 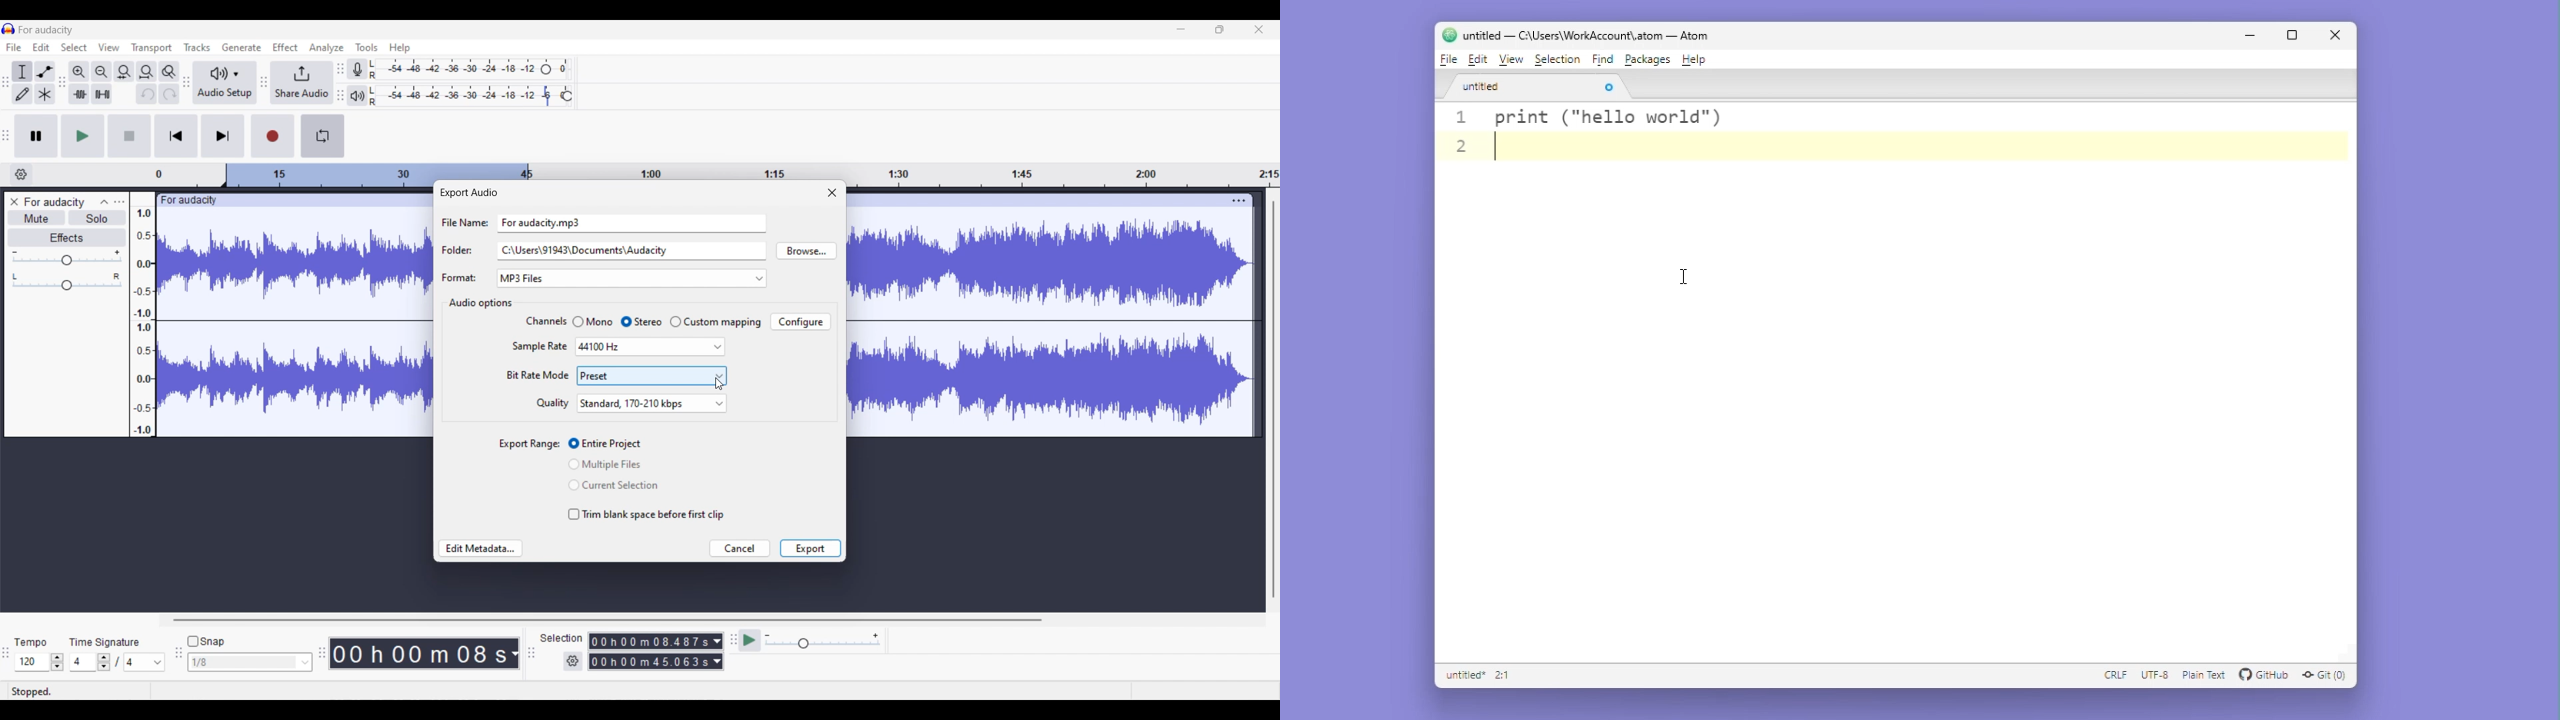 What do you see at coordinates (98, 217) in the screenshot?
I see `Solo` at bounding box center [98, 217].